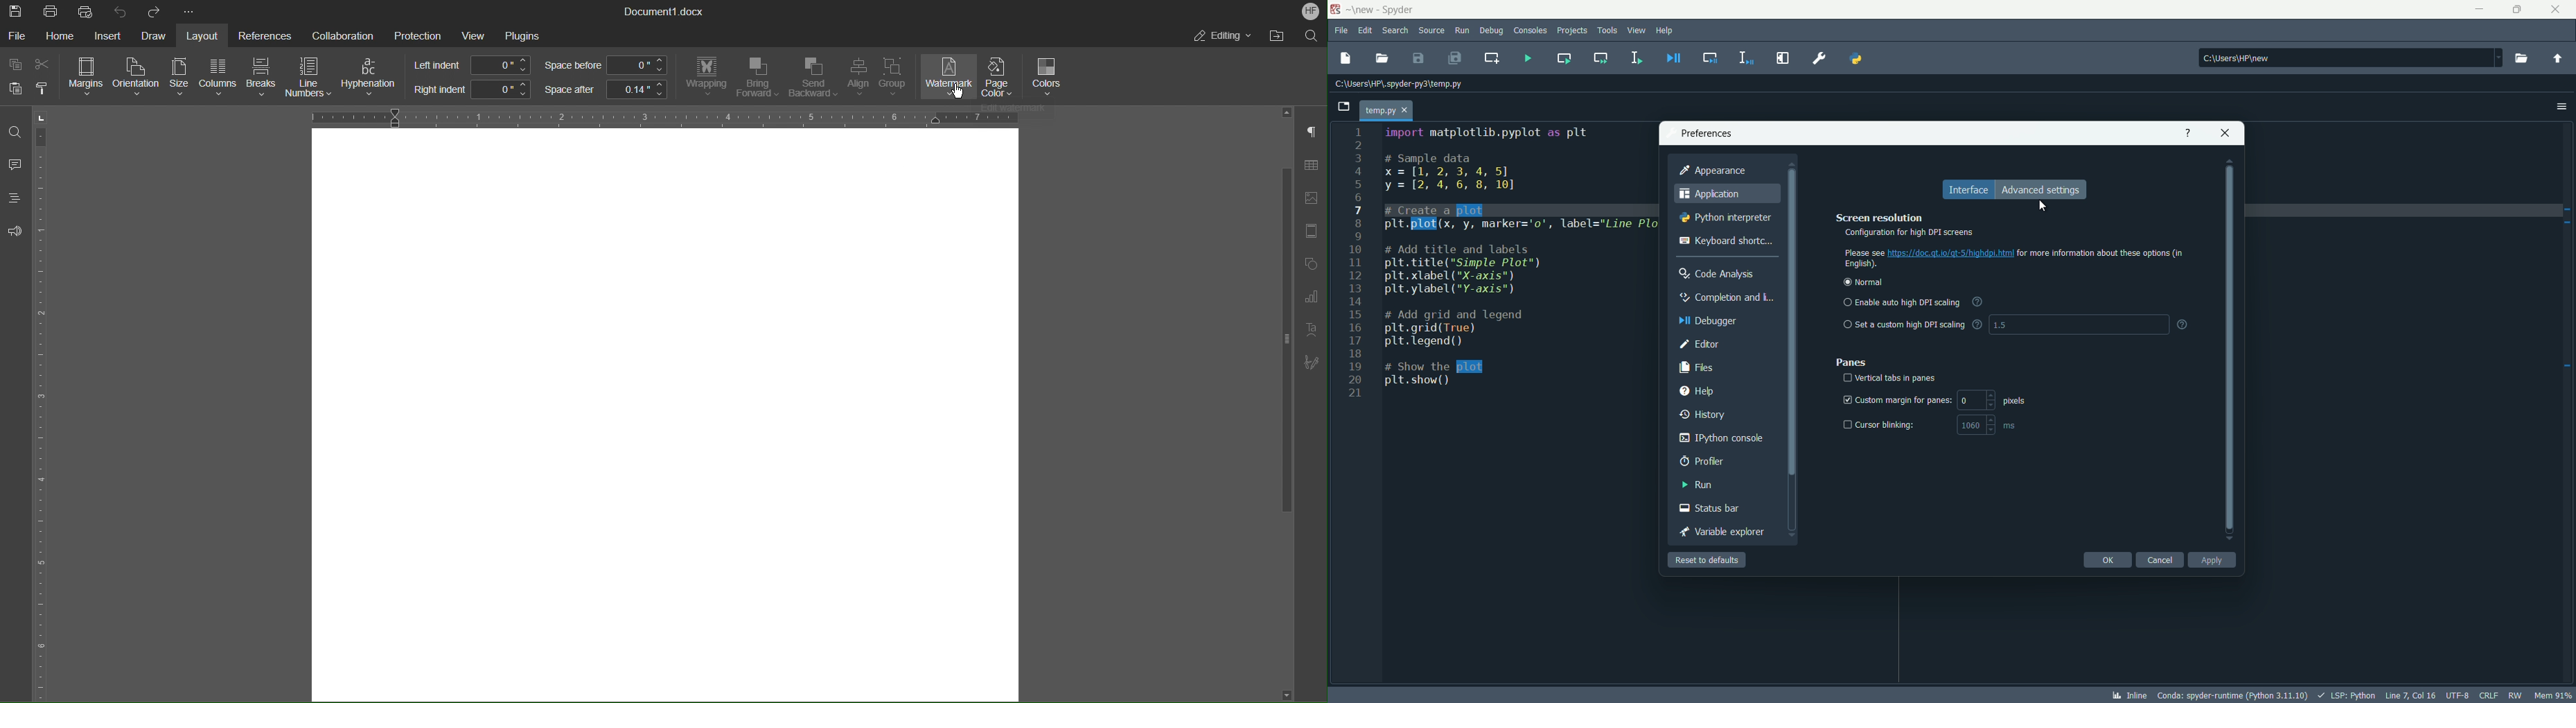 Image resolution: width=2576 pixels, height=728 pixels. What do you see at coordinates (1703, 132) in the screenshot?
I see `preferences` at bounding box center [1703, 132].